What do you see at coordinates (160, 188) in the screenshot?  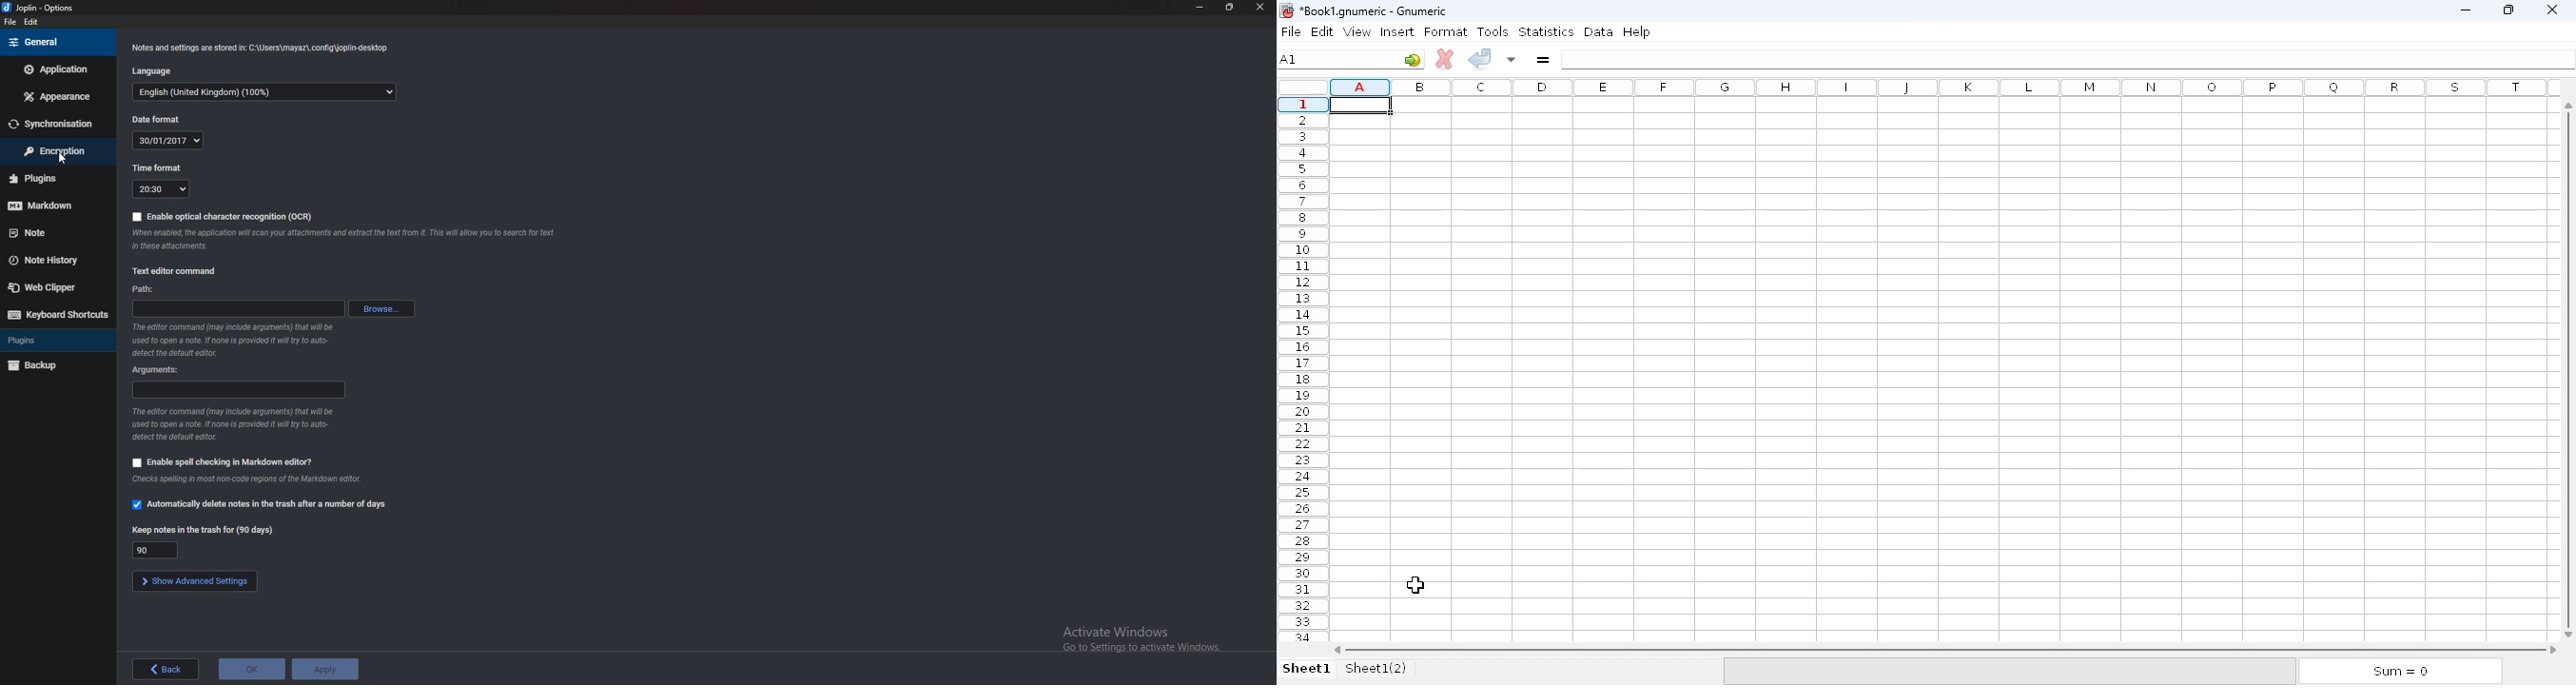 I see `time format` at bounding box center [160, 188].